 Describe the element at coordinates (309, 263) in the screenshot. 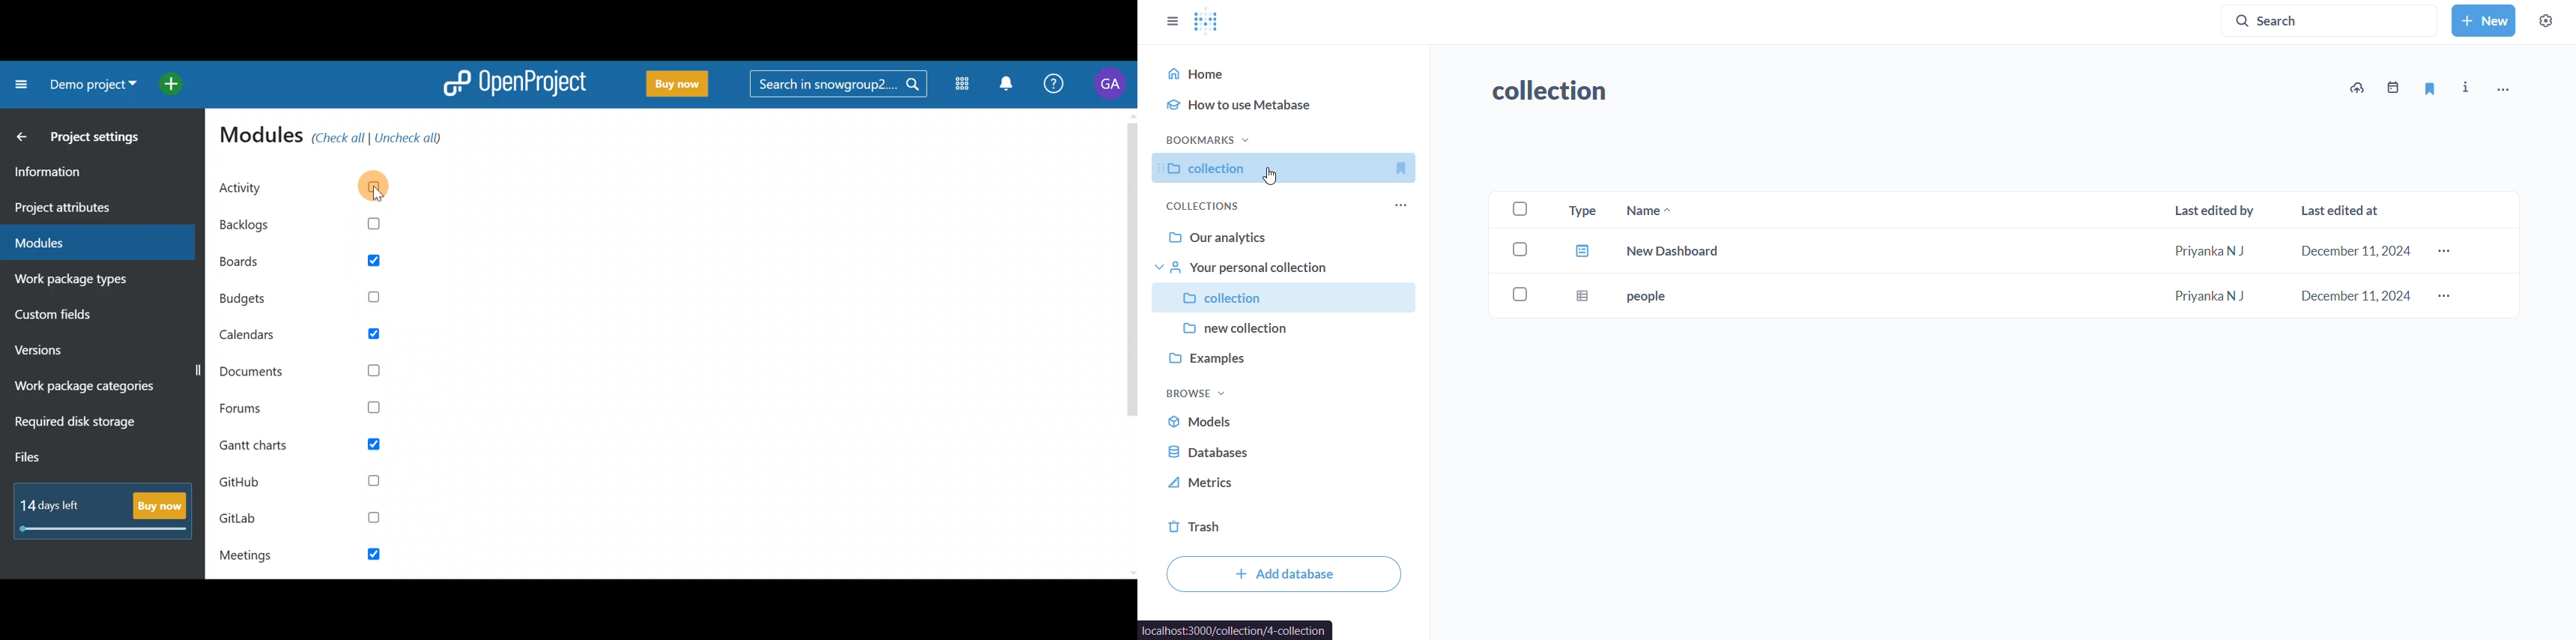

I see `Boards` at that location.